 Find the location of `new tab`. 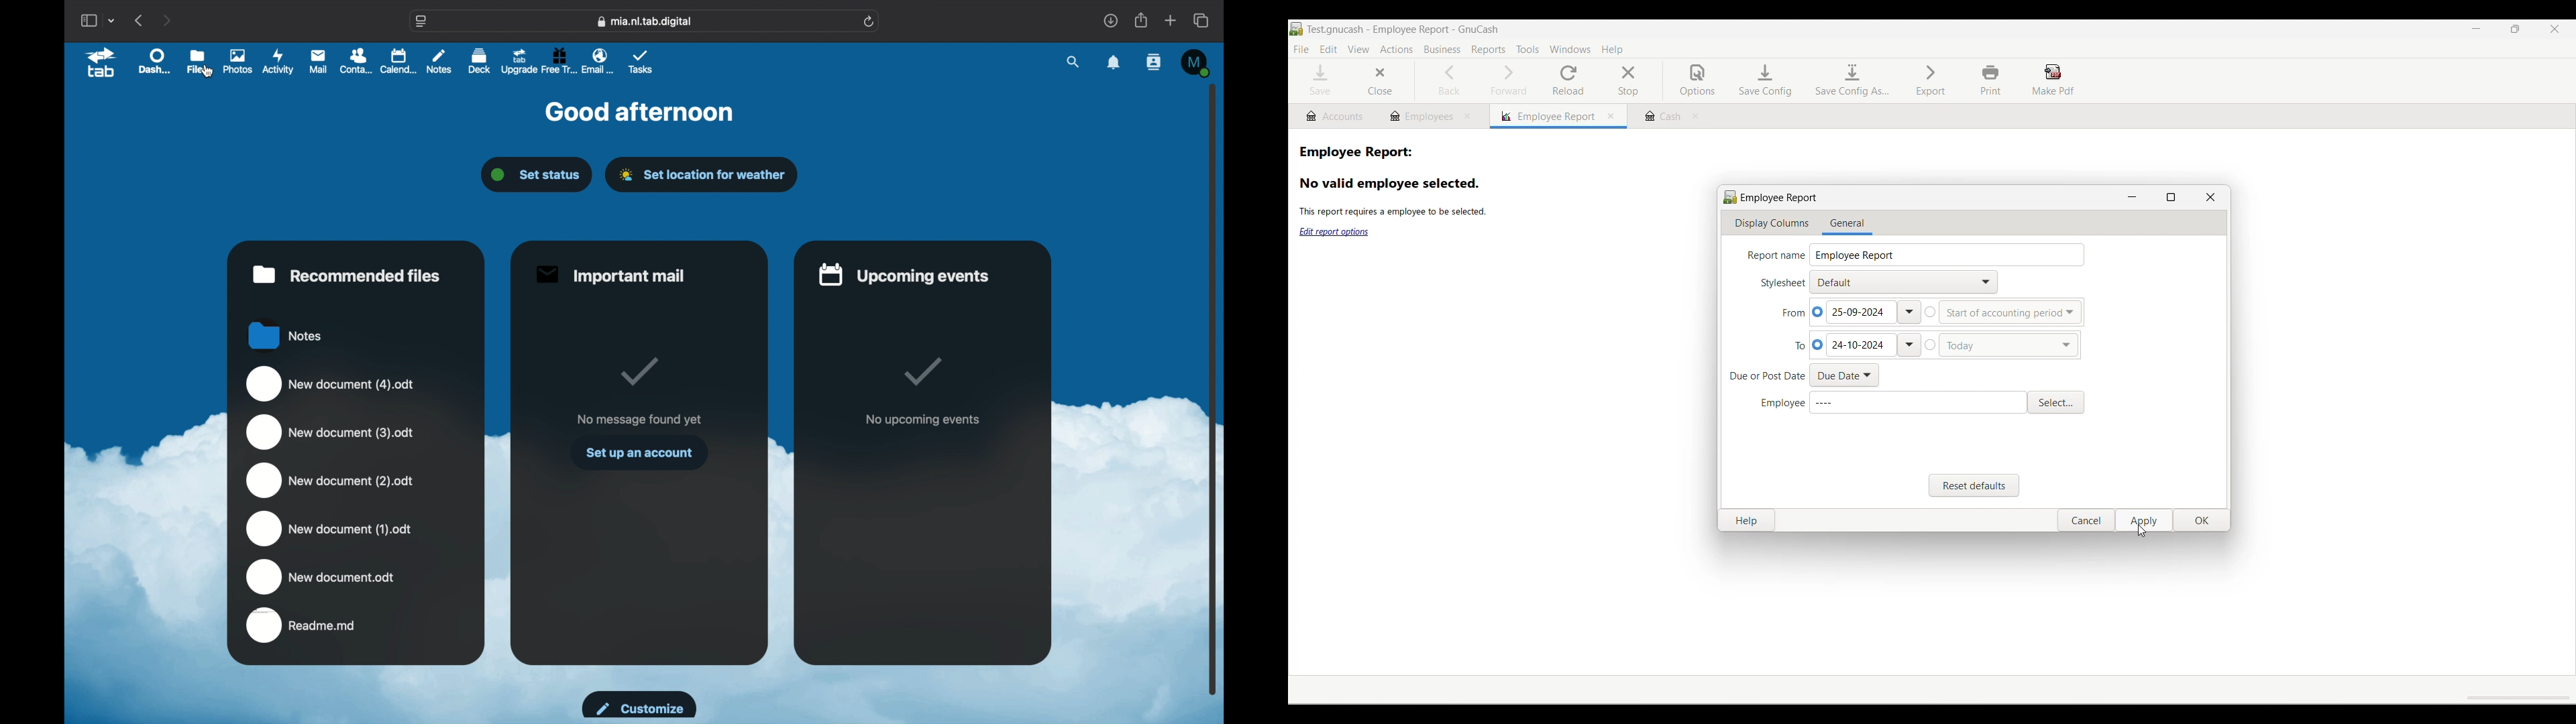

new tab is located at coordinates (1170, 20).